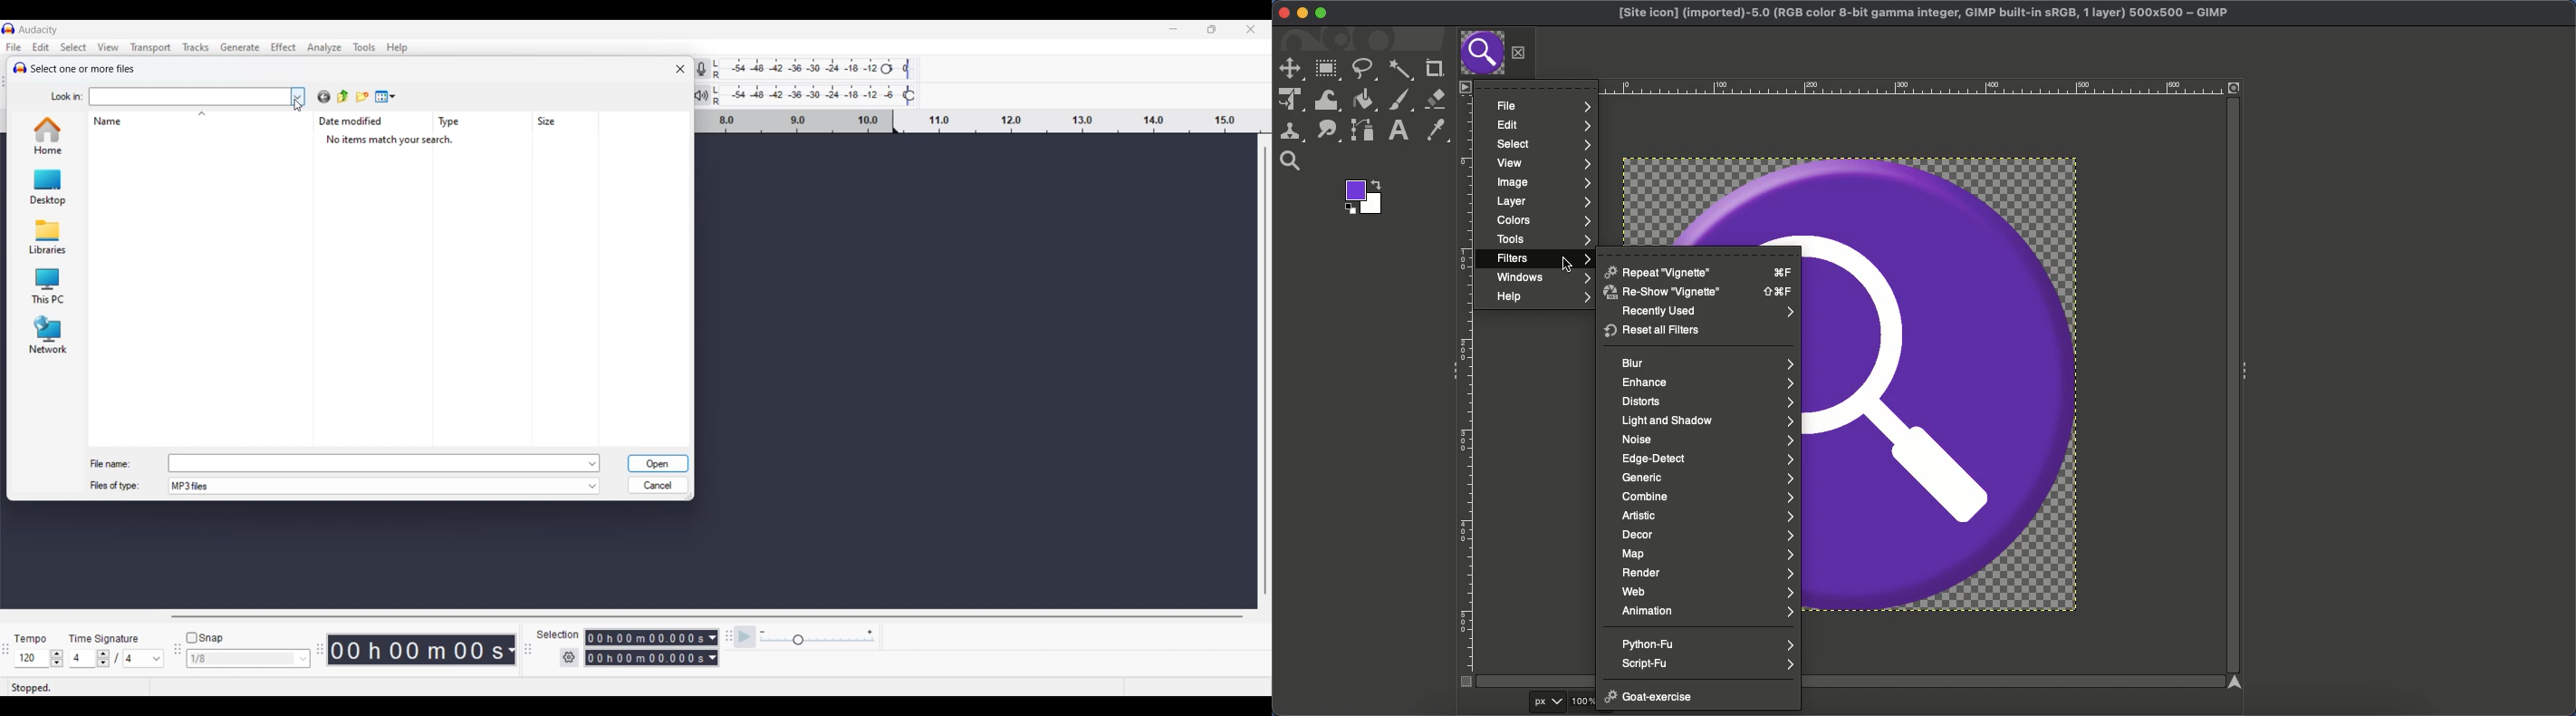 The height and width of the screenshot is (728, 2576). What do you see at coordinates (46, 186) in the screenshot?
I see `Desktop folder` at bounding box center [46, 186].